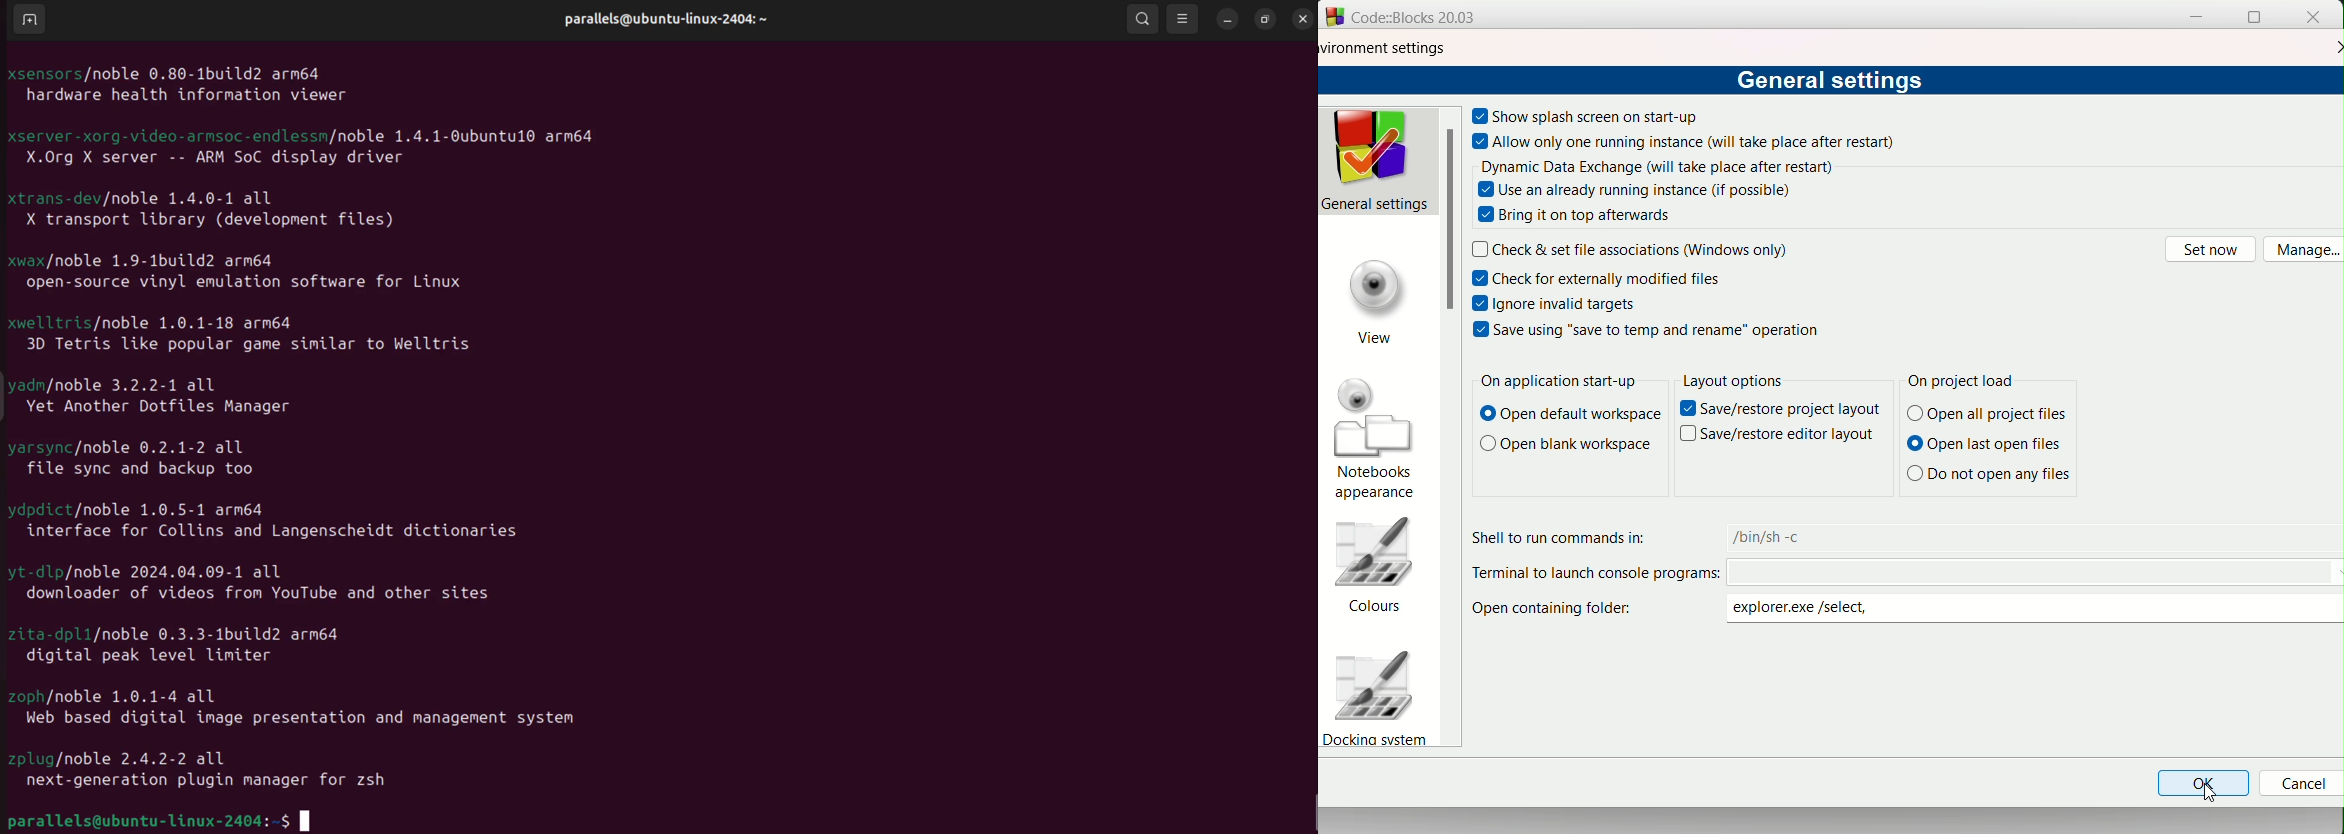  Describe the element at coordinates (1481, 142) in the screenshot. I see `checkbox` at that location.